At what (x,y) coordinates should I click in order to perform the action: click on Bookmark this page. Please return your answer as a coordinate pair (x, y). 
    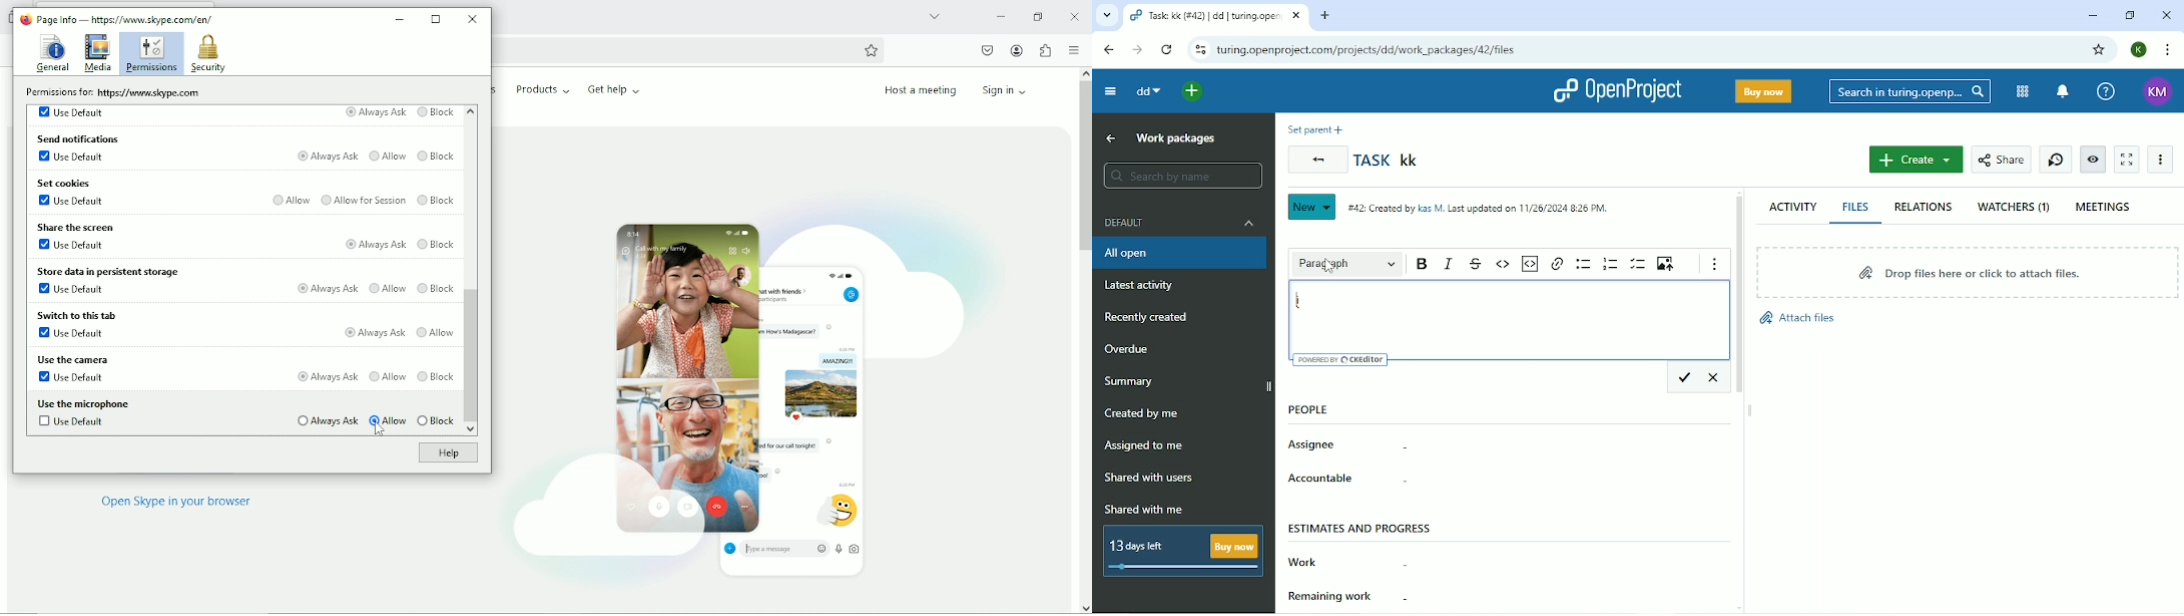
    Looking at the image, I should click on (871, 50).